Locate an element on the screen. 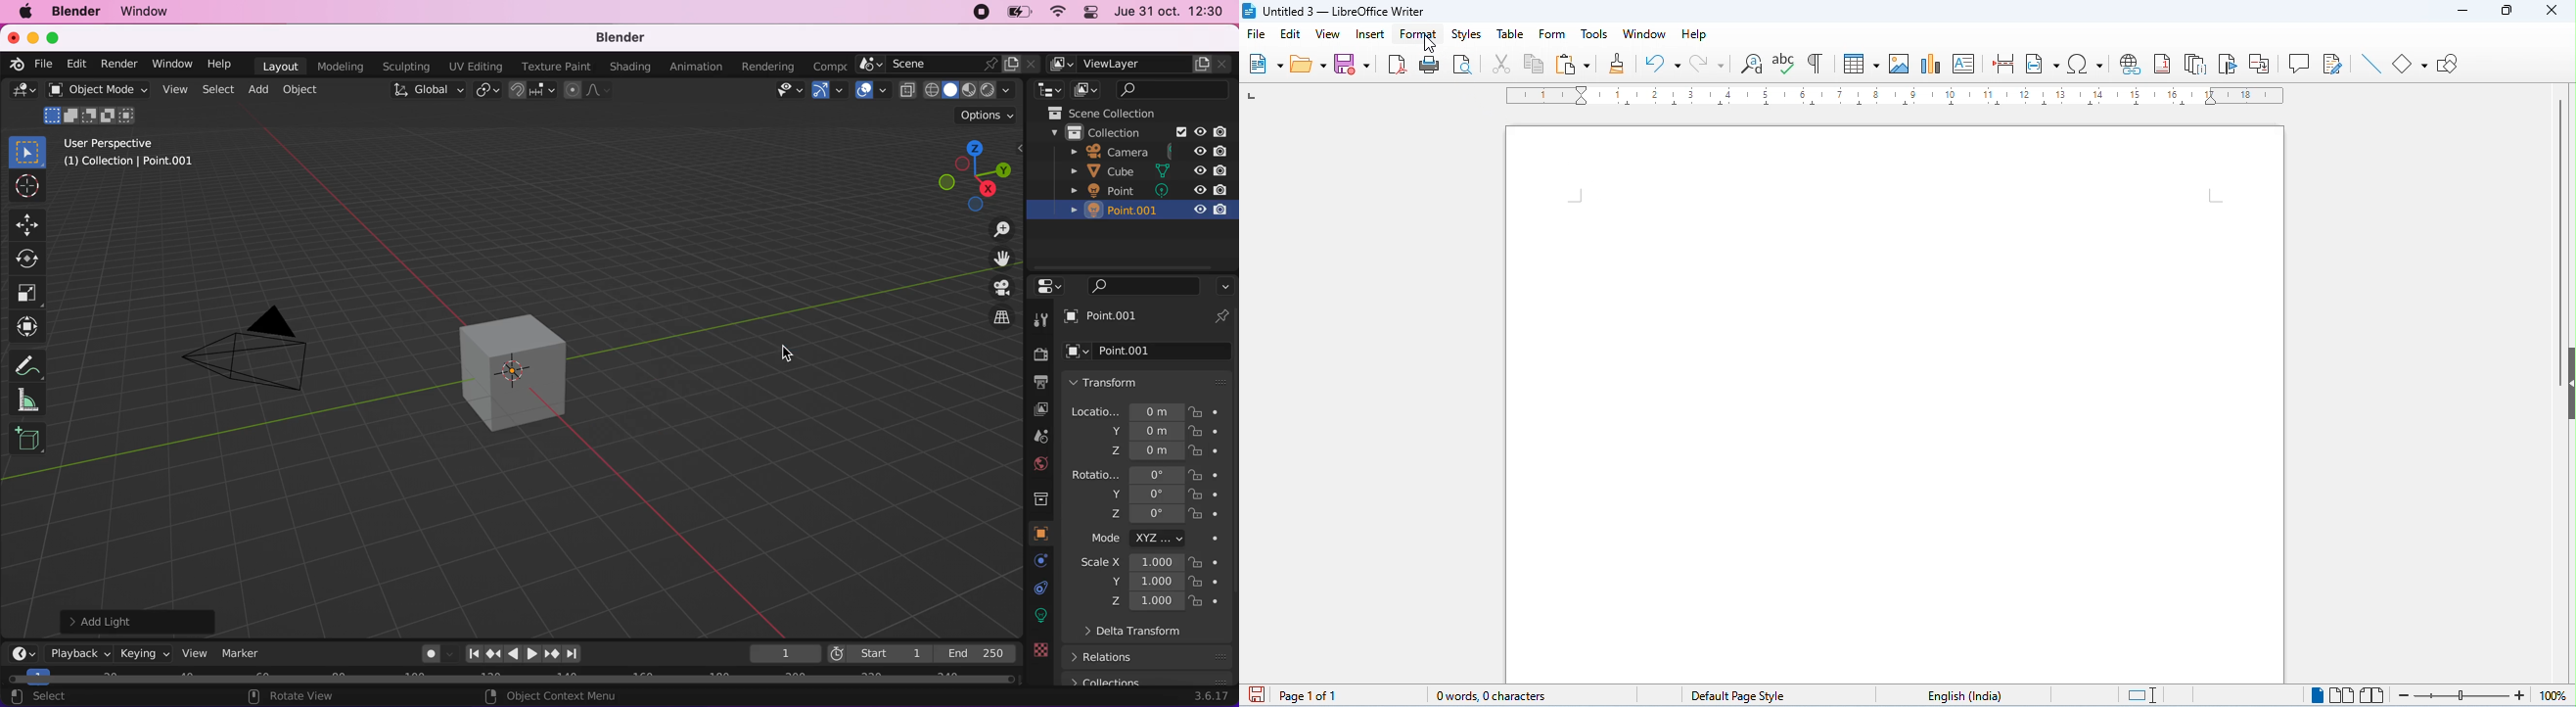  Play animation is located at coordinates (533, 656).